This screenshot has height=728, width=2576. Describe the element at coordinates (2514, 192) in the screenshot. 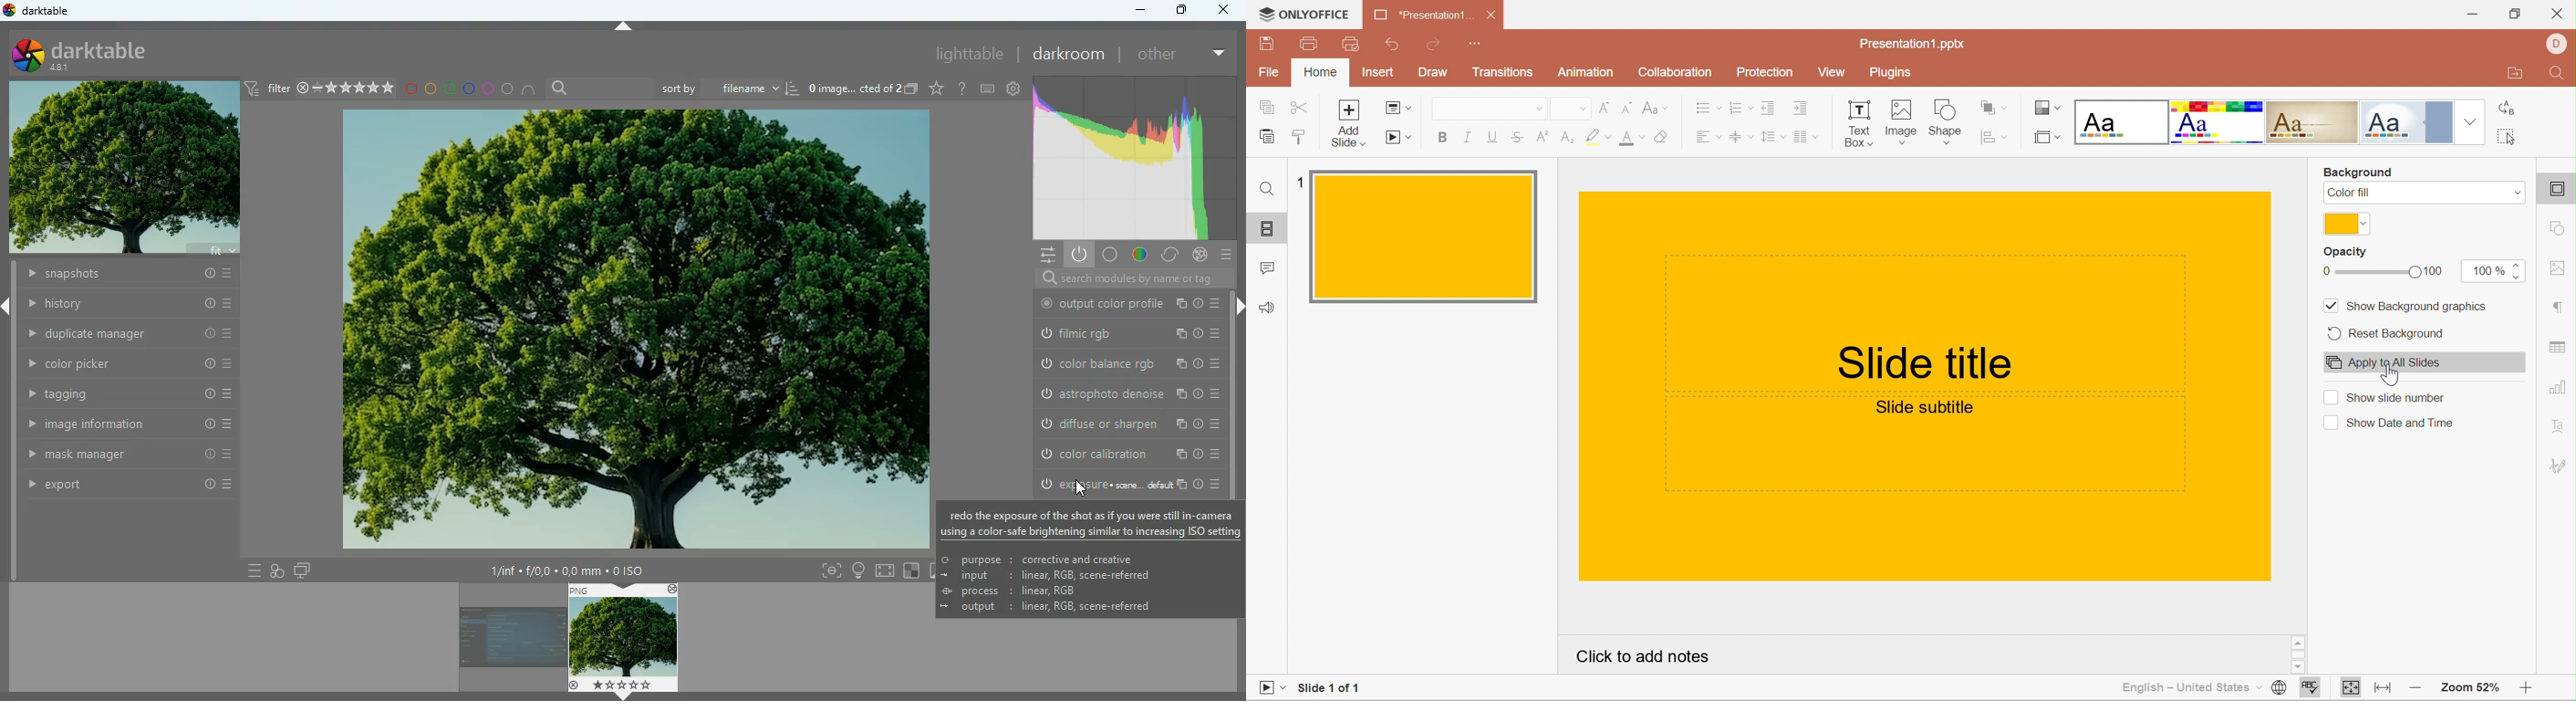

I see `Drop Dwon` at that location.